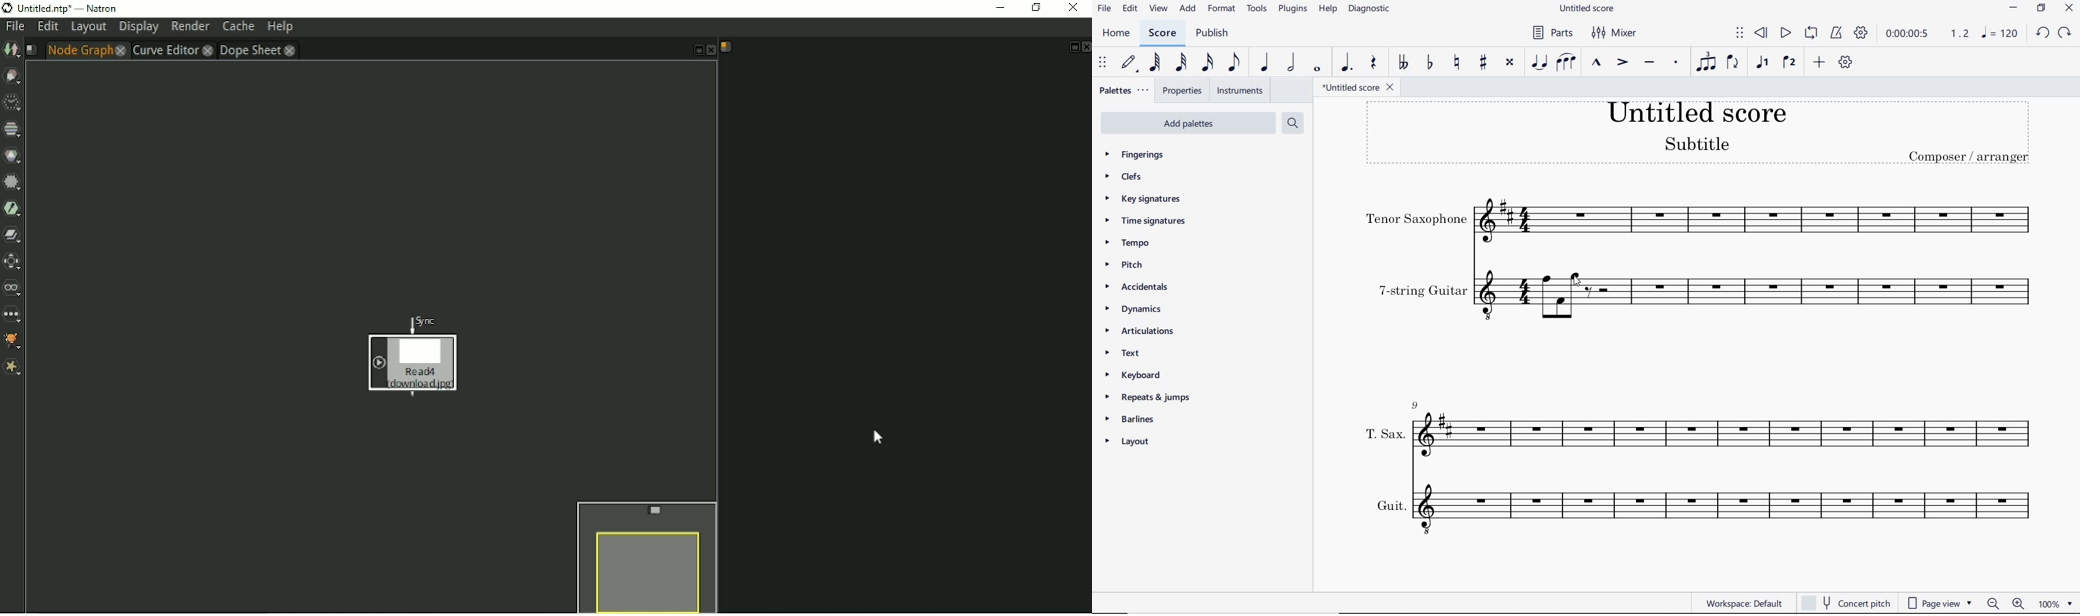  What do you see at coordinates (2057, 603) in the screenshot?
I see `ZOOM FACTOR` at bounding box center [2057, 603].